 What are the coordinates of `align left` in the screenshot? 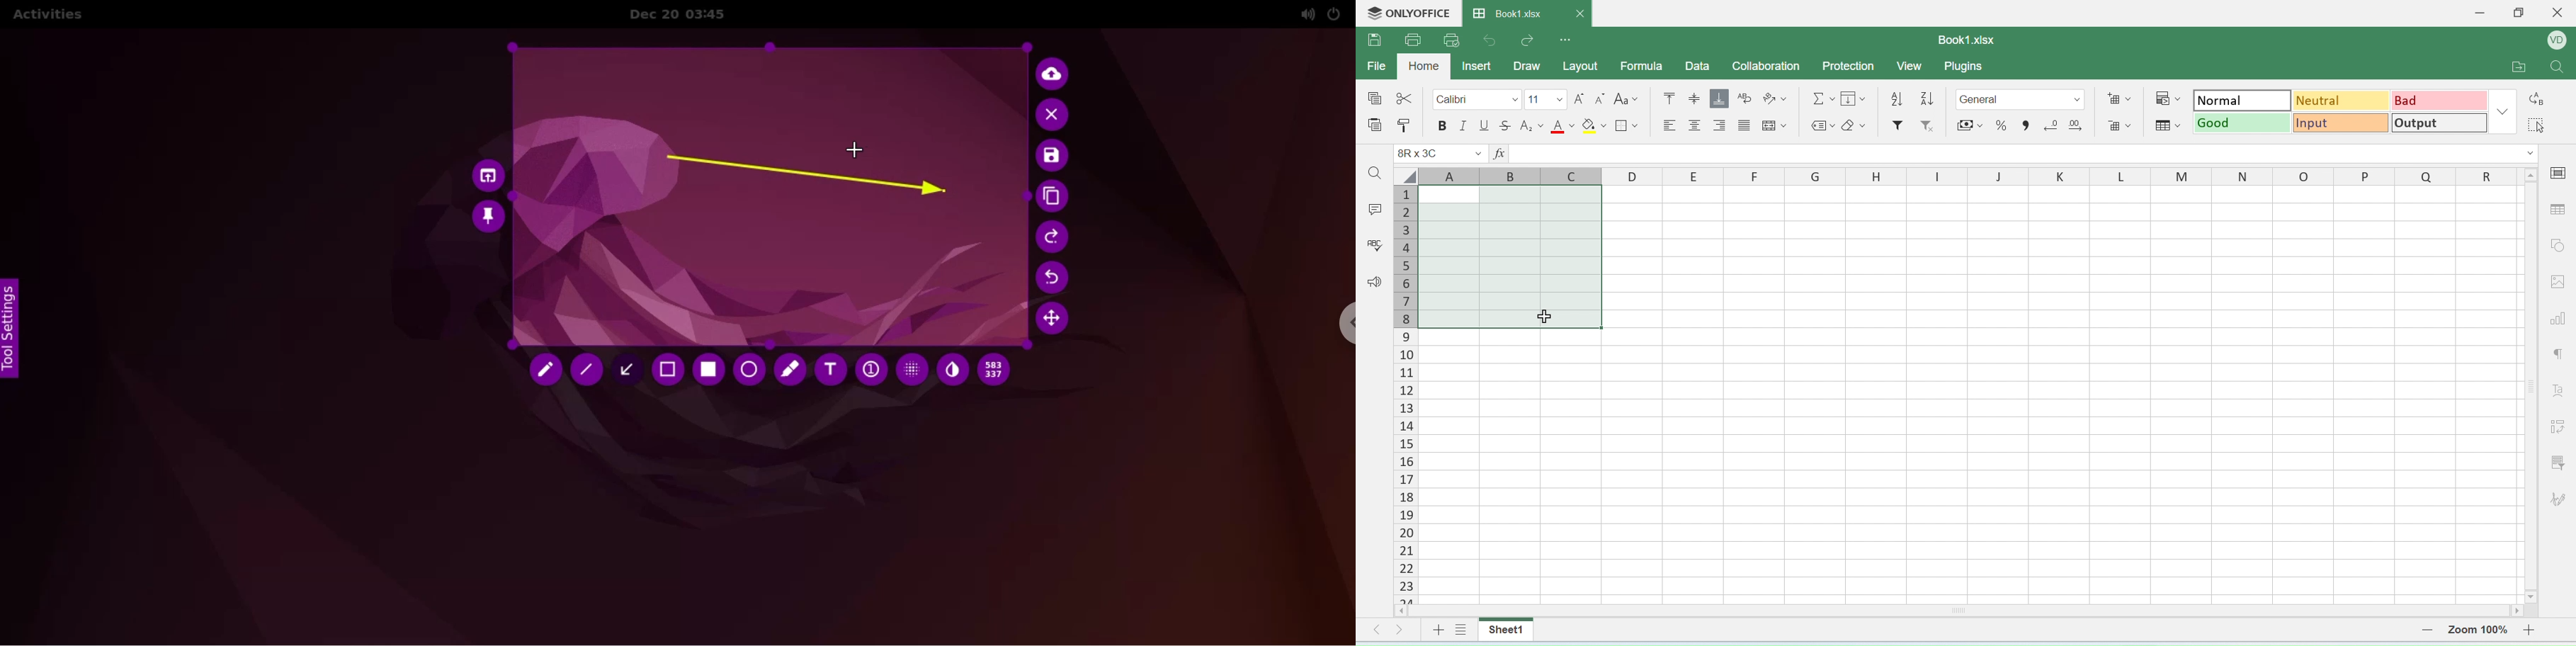 It's located at (1667, 126).